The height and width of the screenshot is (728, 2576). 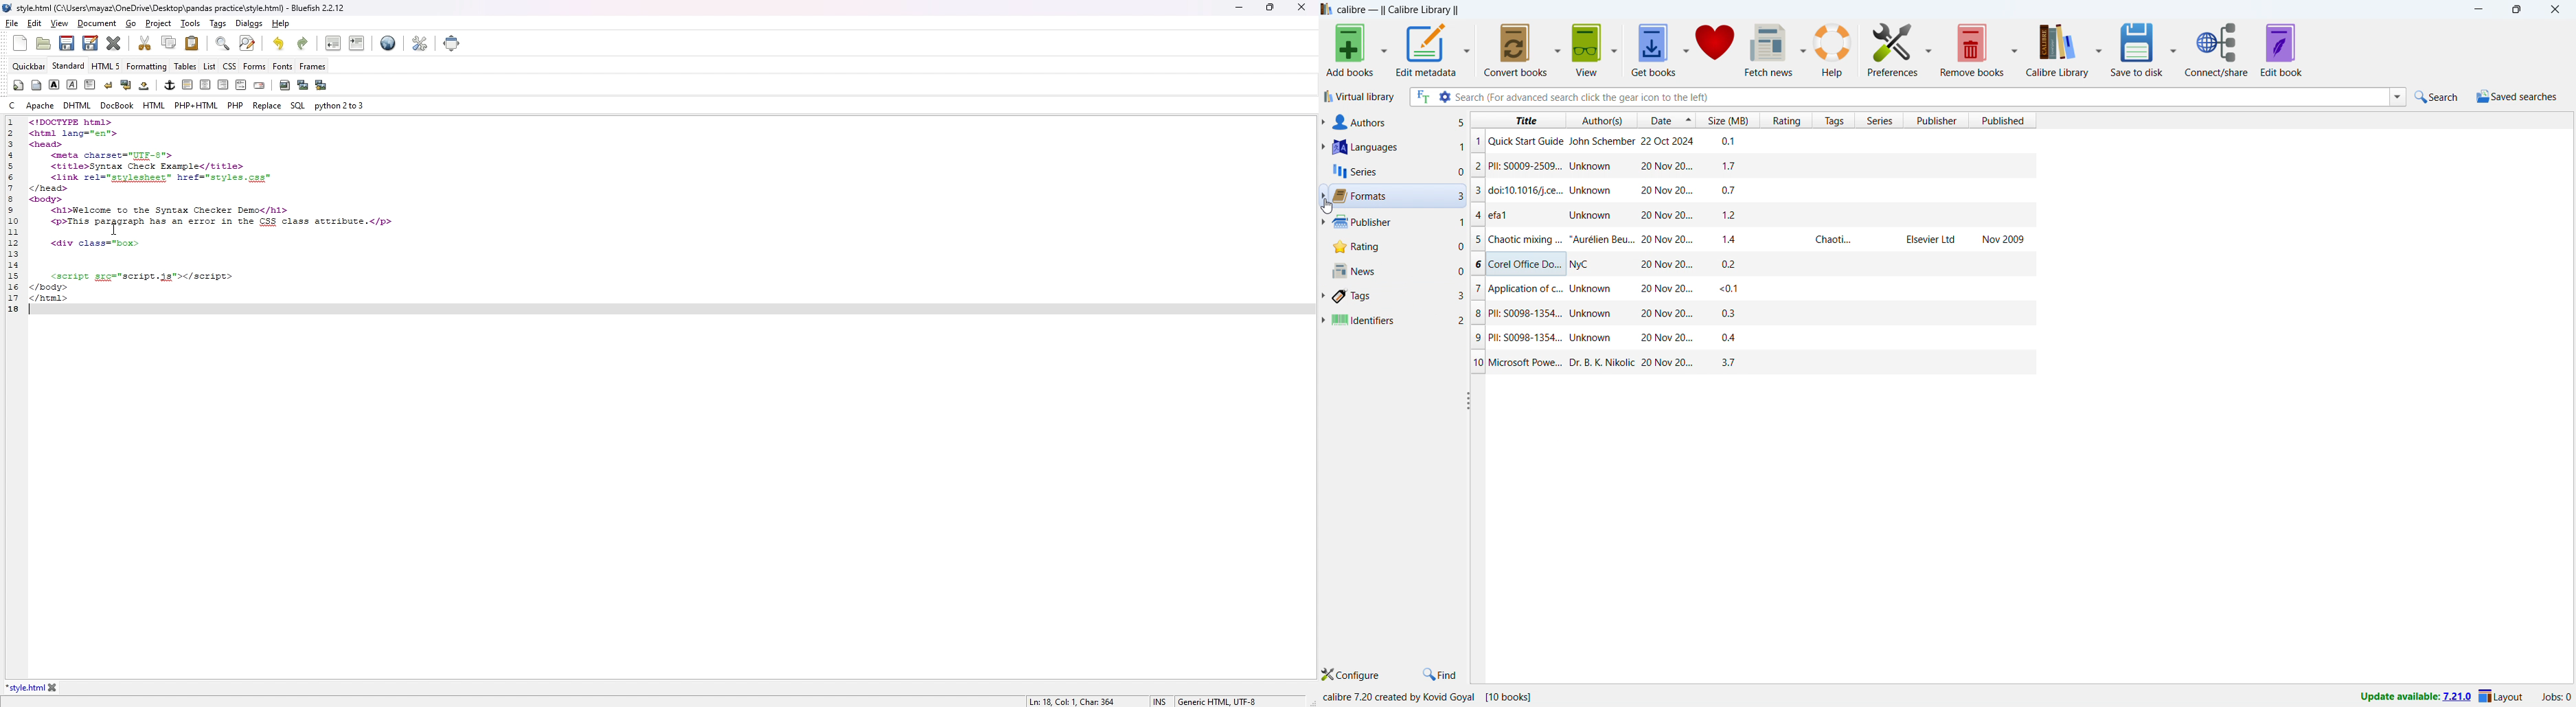 I want to click on get books options, so click(x=1687, y=48).